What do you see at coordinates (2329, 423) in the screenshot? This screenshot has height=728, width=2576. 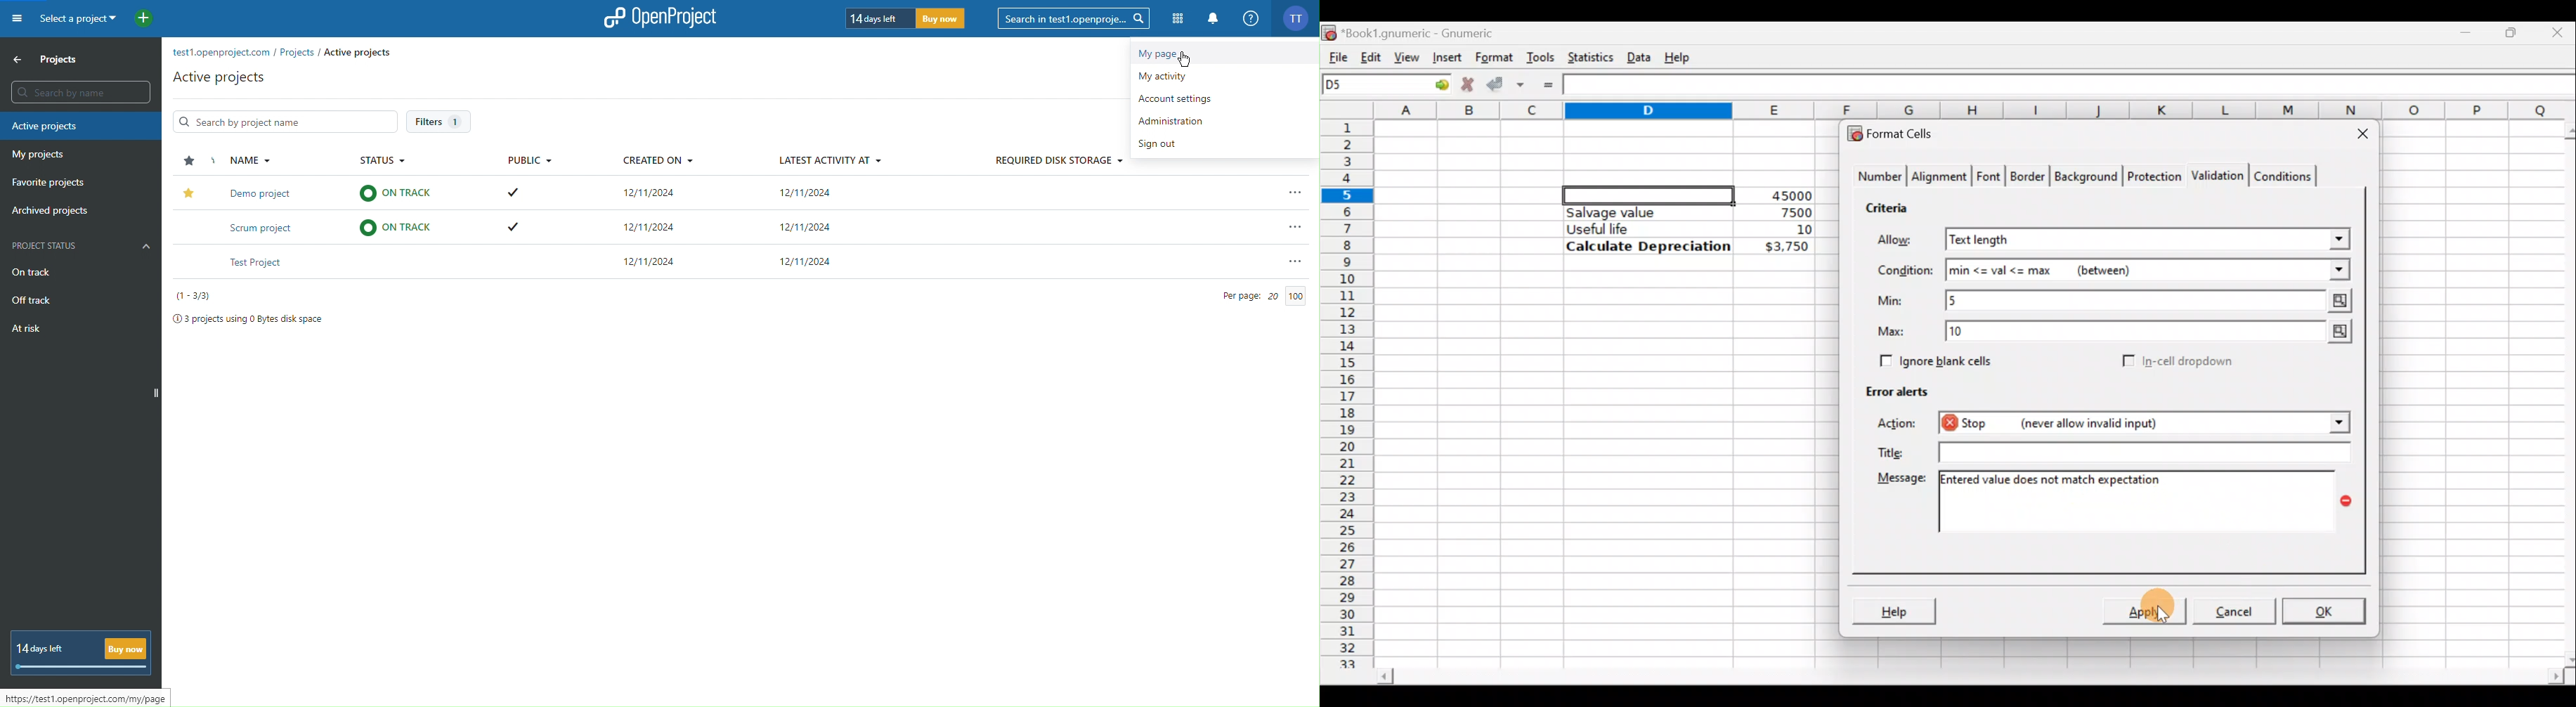 I see `Action drop down` at bounding box center [2329, 423].